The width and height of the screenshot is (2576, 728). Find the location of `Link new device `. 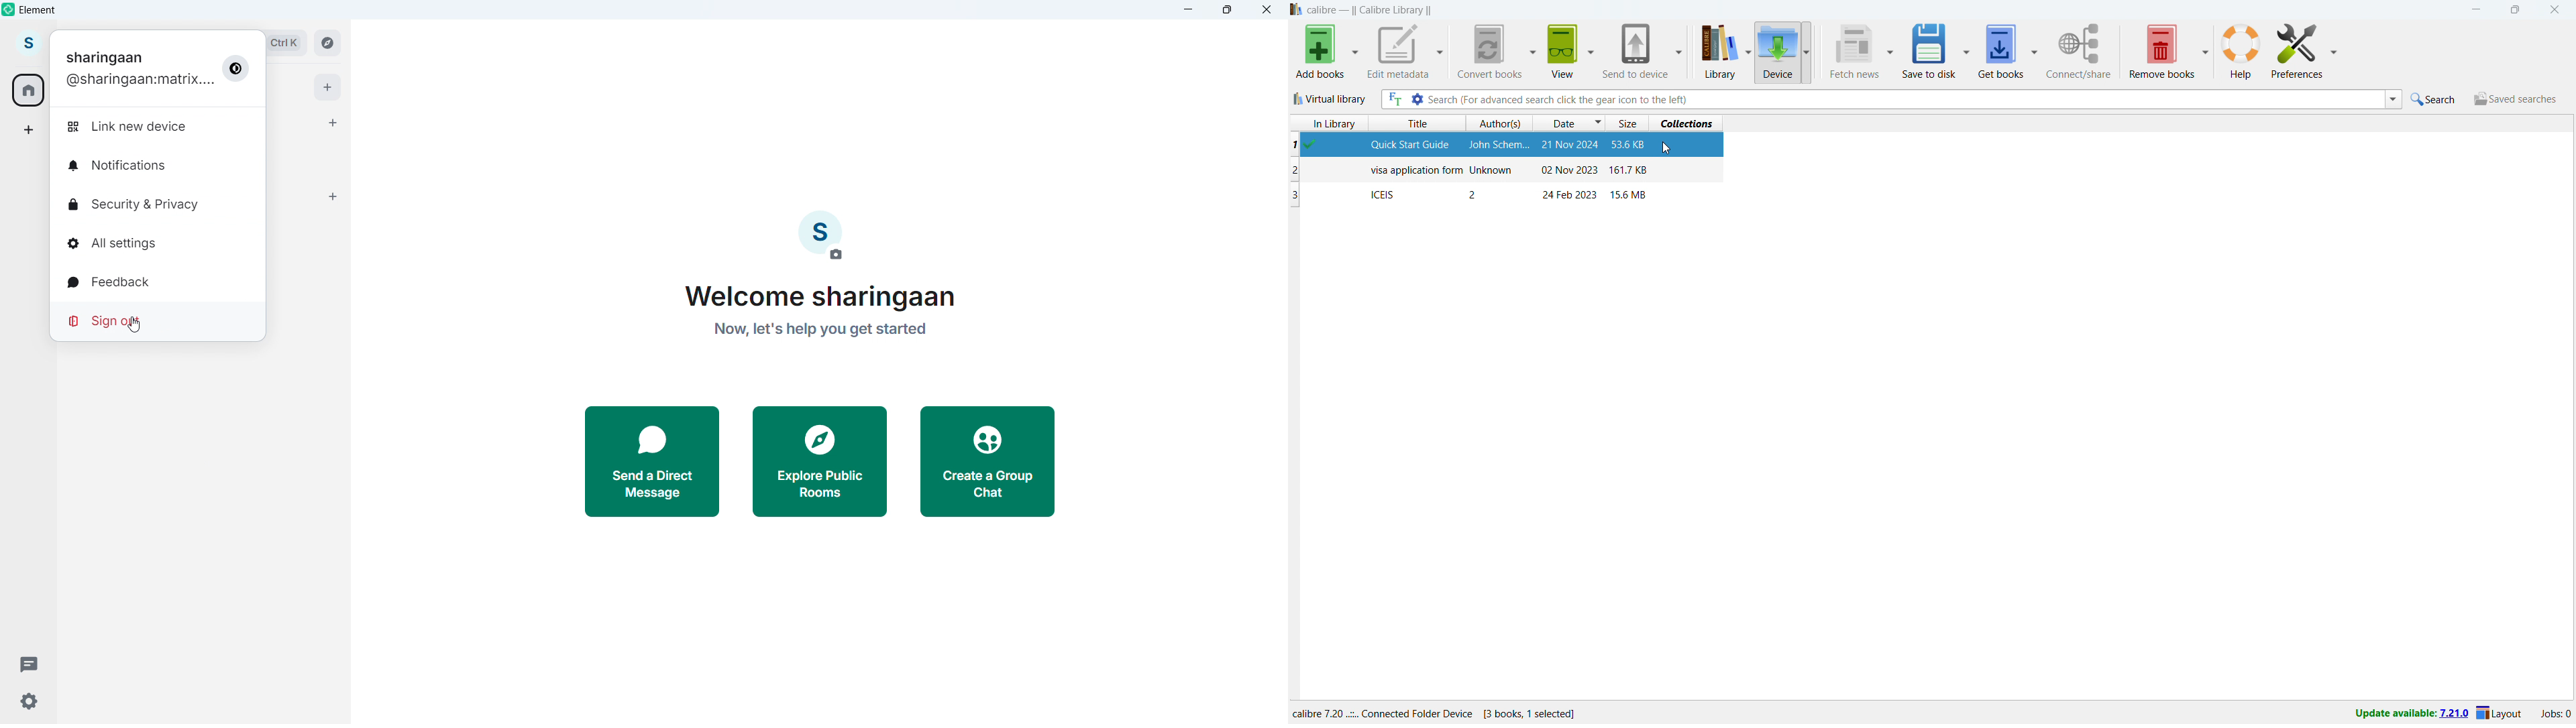

Link new device  is located at coordinates (130, 127).